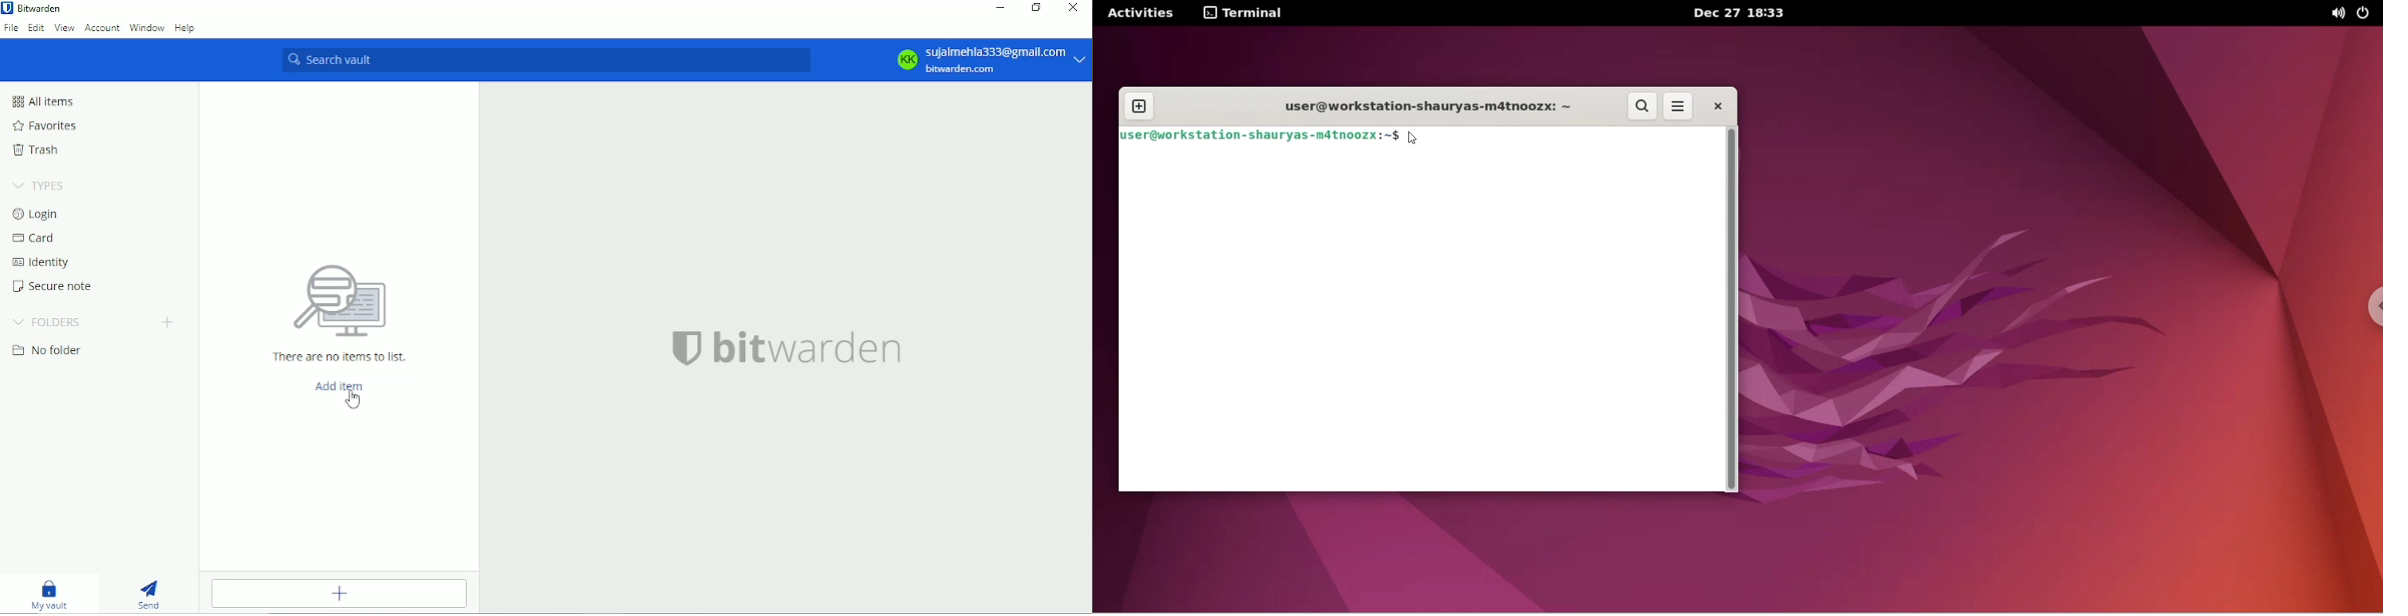 The image size is (2408, 616). What do you see at coordinates (337, 385) in the screenshot?
I see `Add item` at bounding box center [337, 385].